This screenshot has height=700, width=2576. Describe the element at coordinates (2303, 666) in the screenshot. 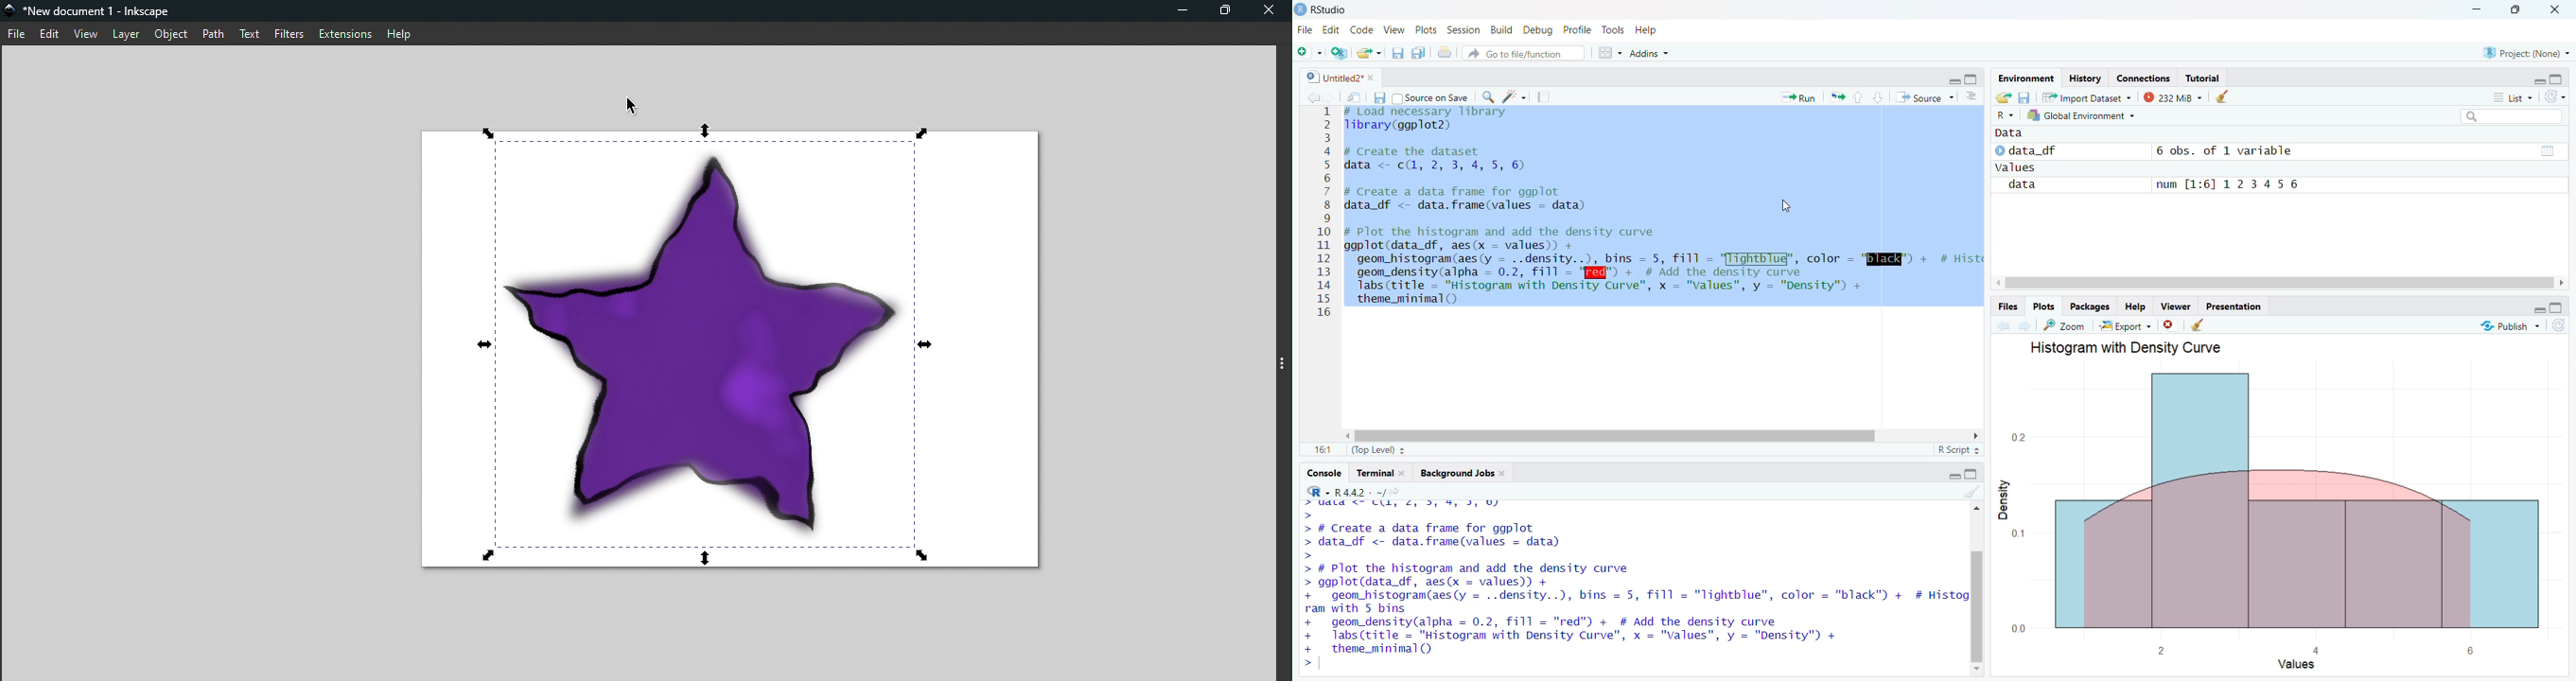

I see `values` at that location.